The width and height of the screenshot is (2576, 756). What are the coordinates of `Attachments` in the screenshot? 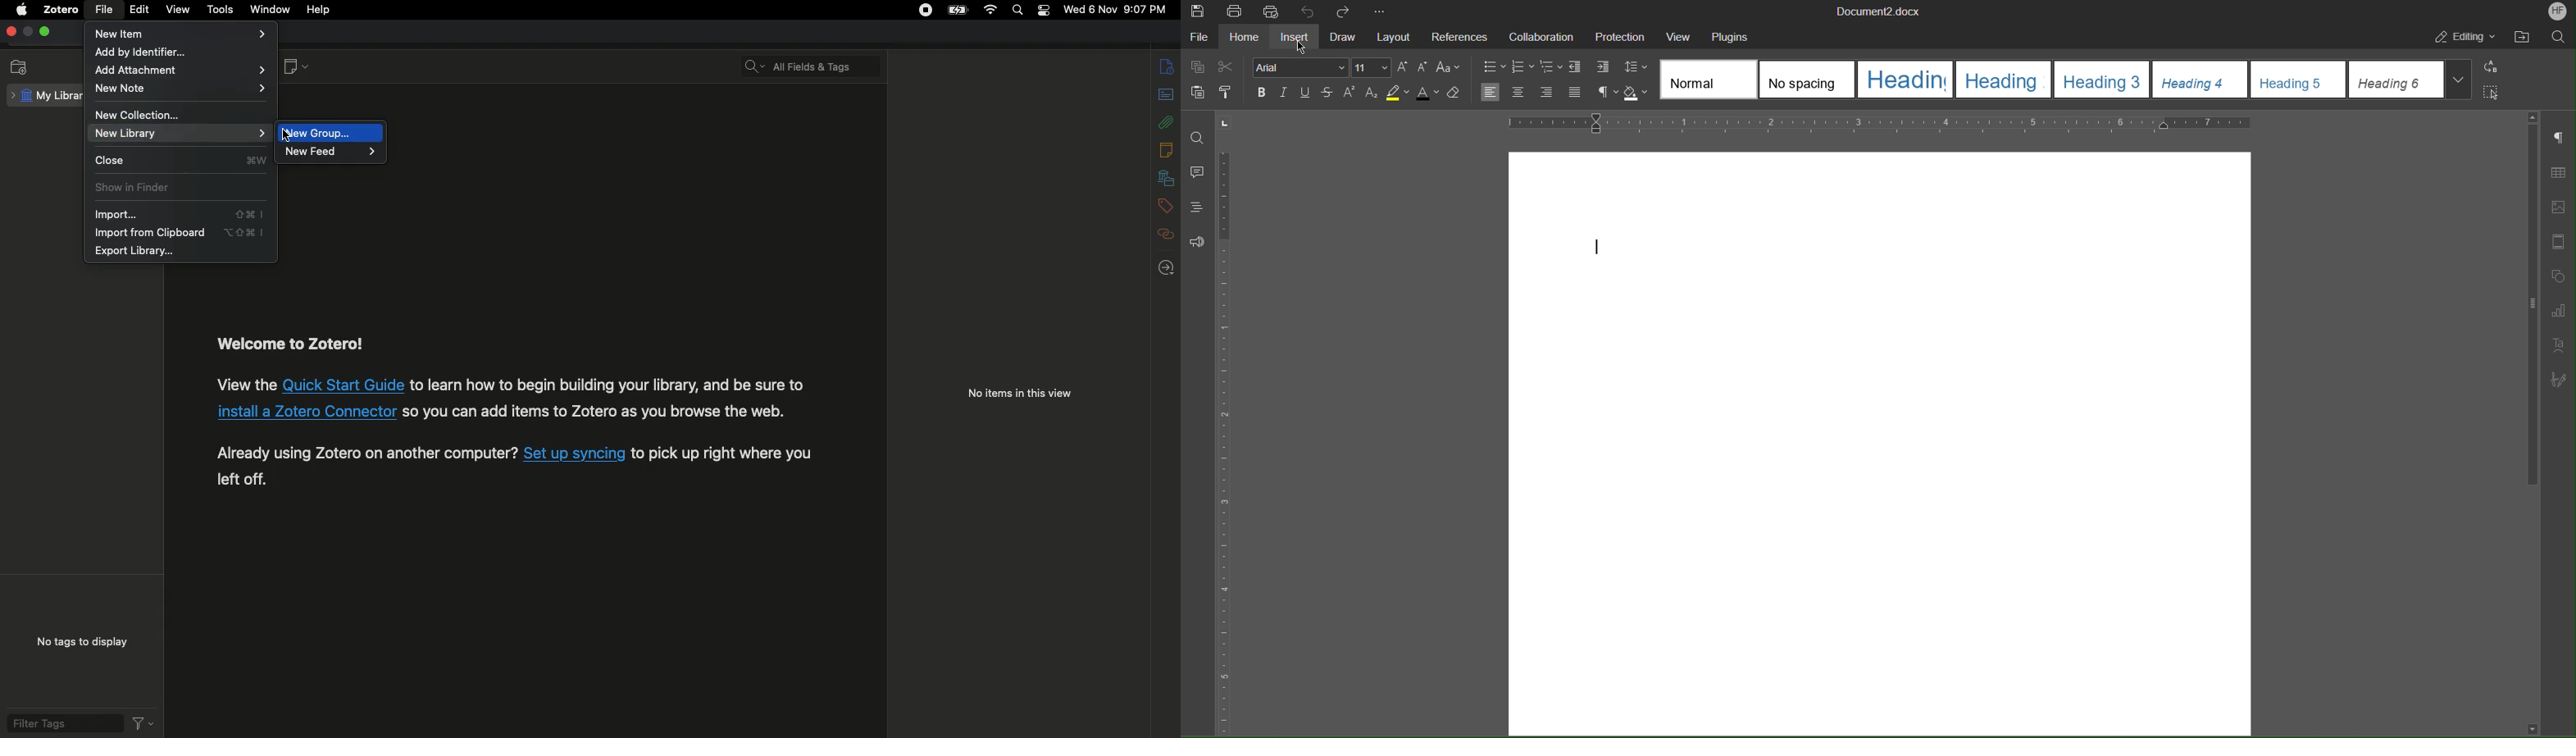 It's located at (1167, 120).